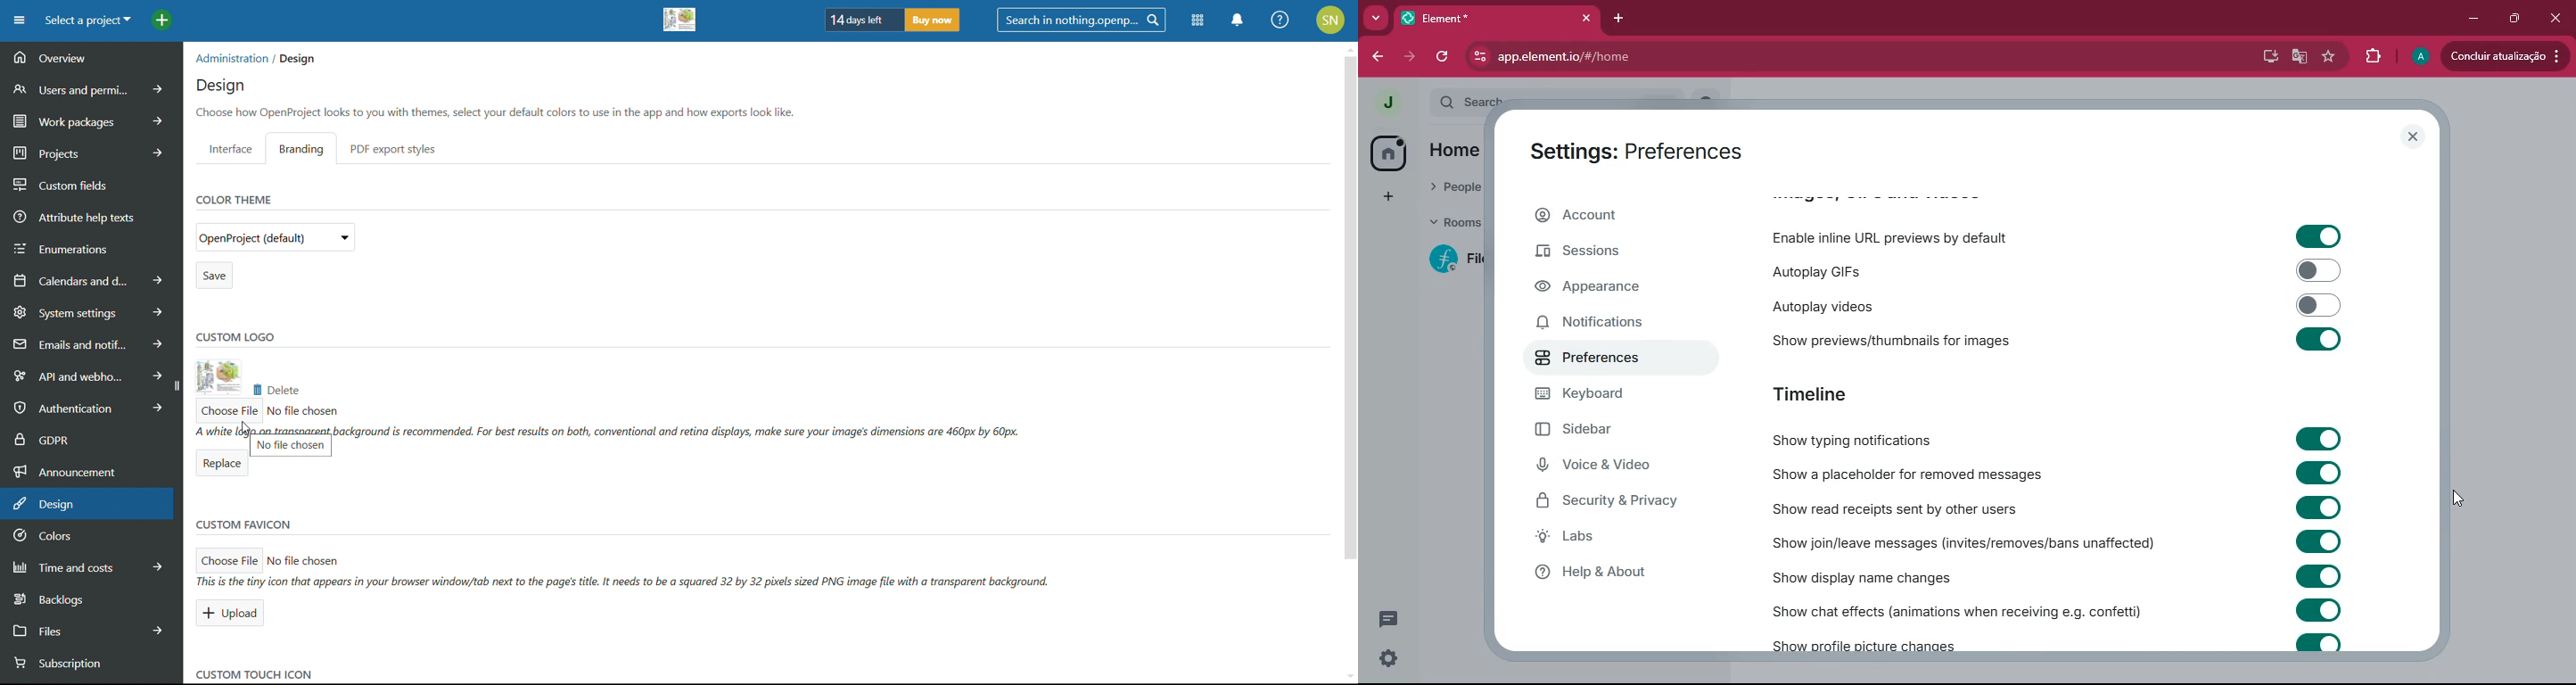  Describe the element at coordinates (1384, 102) in the screenshot. I see `profile picture` at that location.